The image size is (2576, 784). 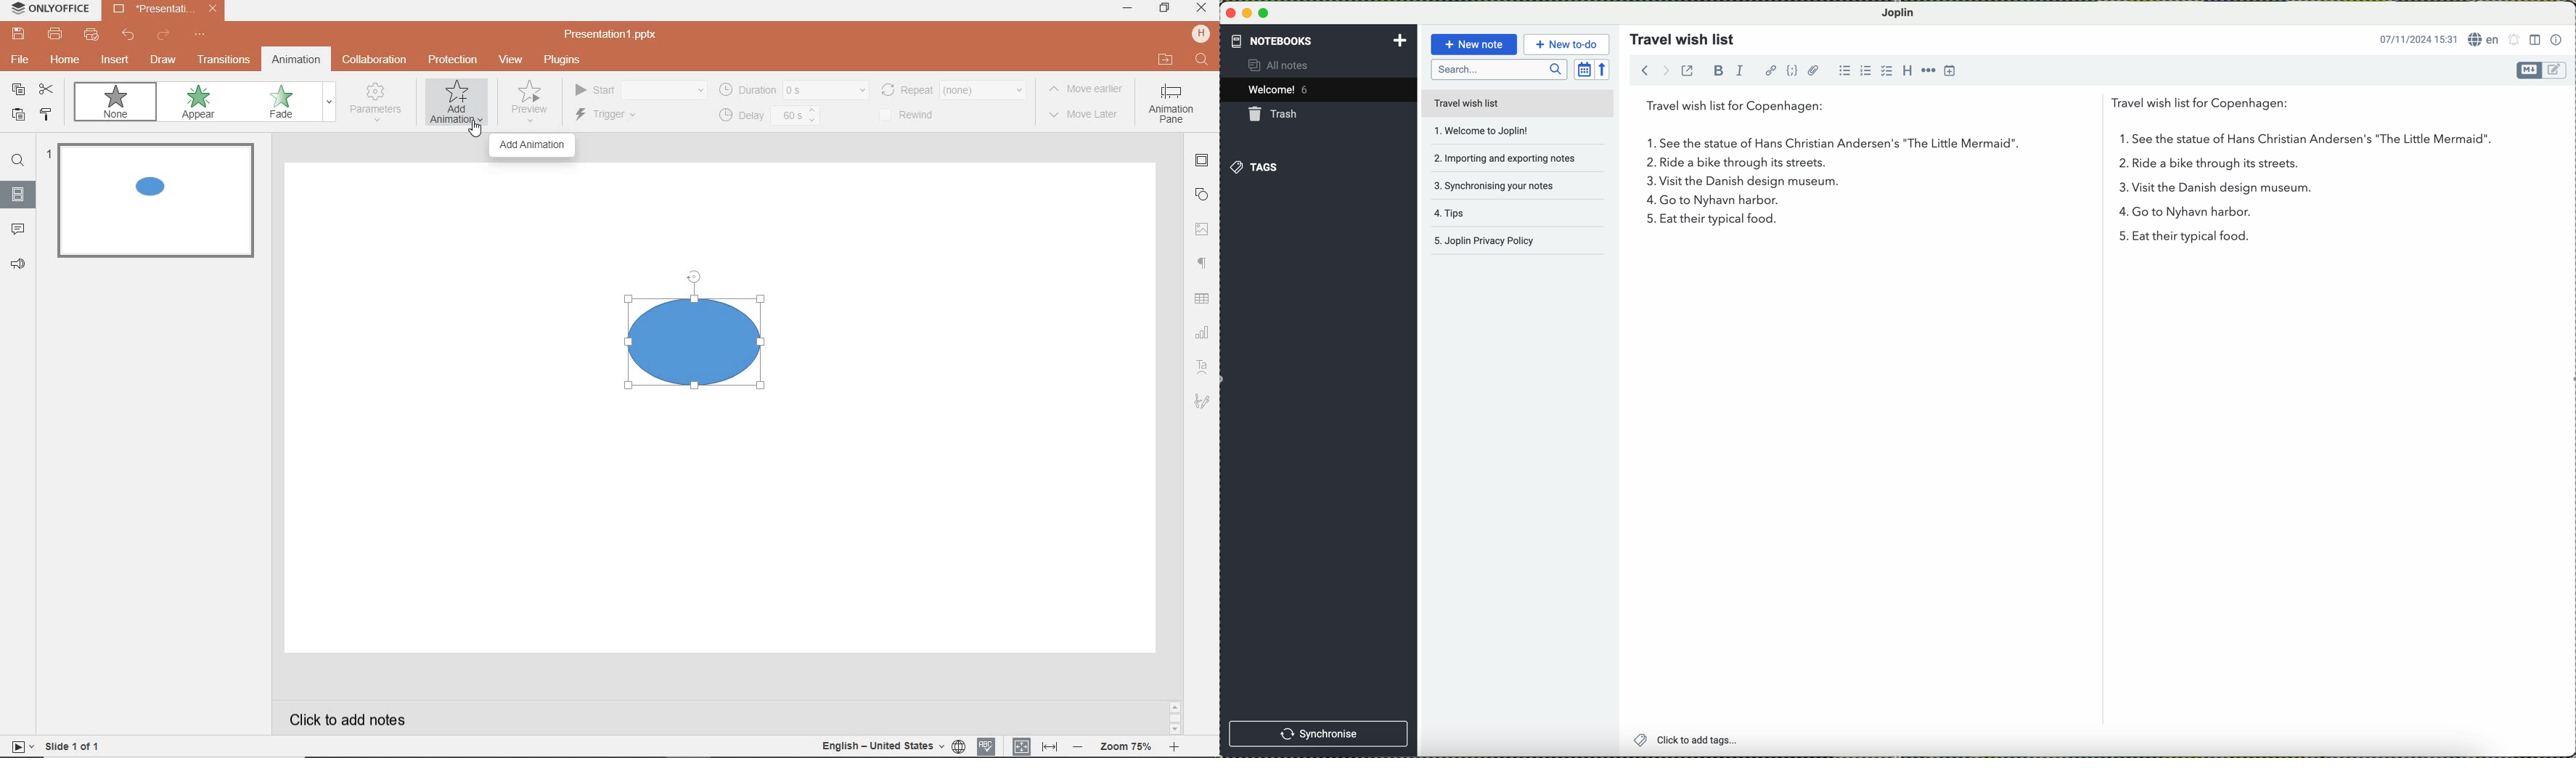 I want to click on Animation pane, so click(x=1171, y=105).